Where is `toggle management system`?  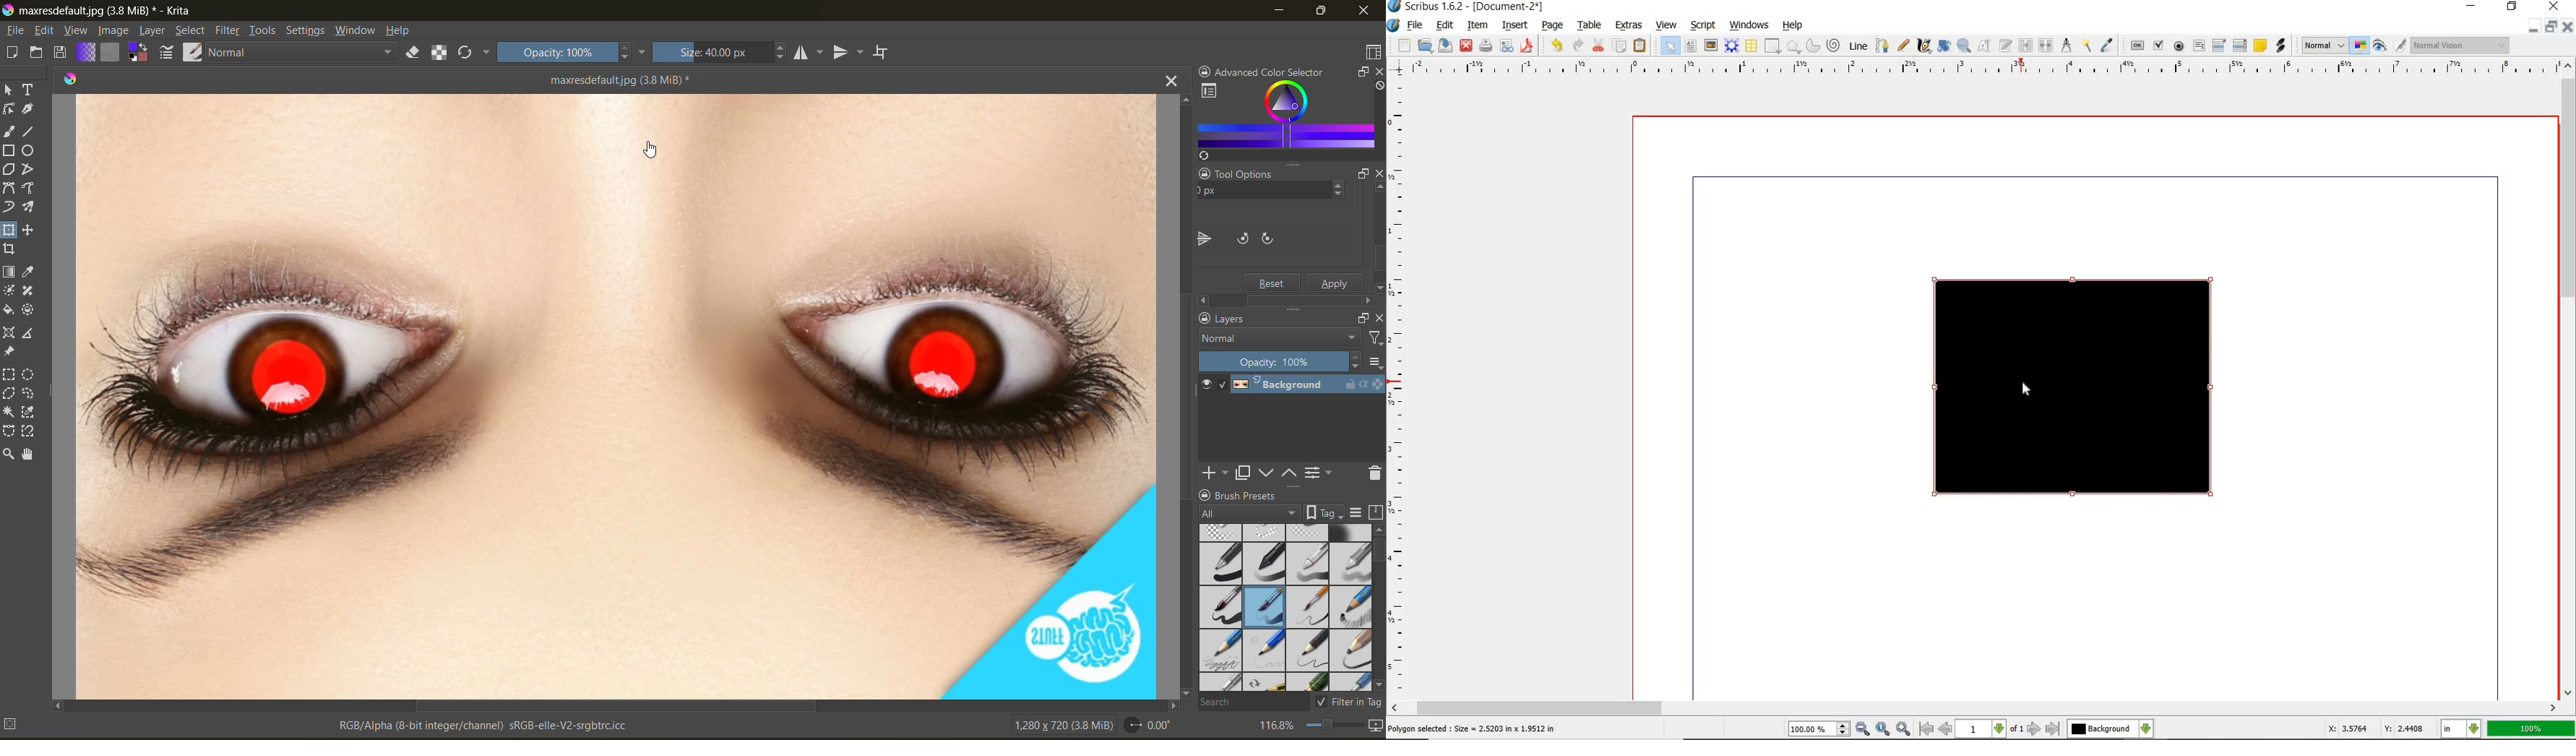
toggle management system is located at coordinates (2360, 47).